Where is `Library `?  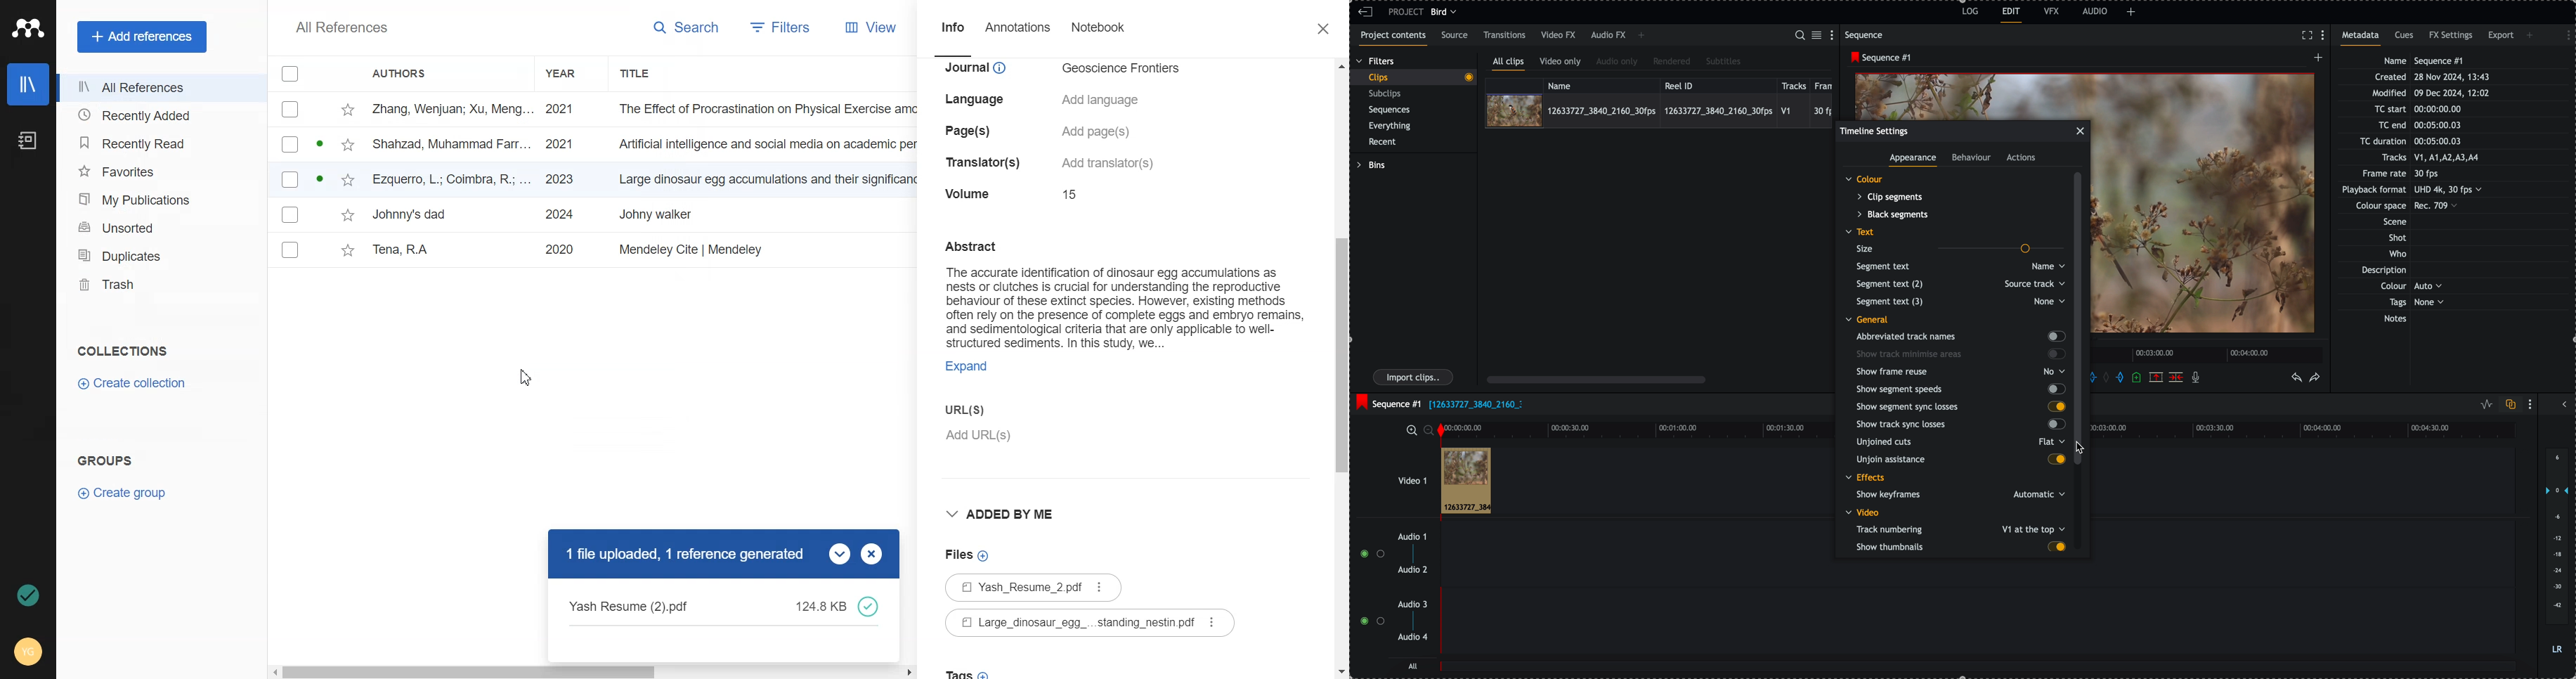
Library  is located at coordinates (28, 84).